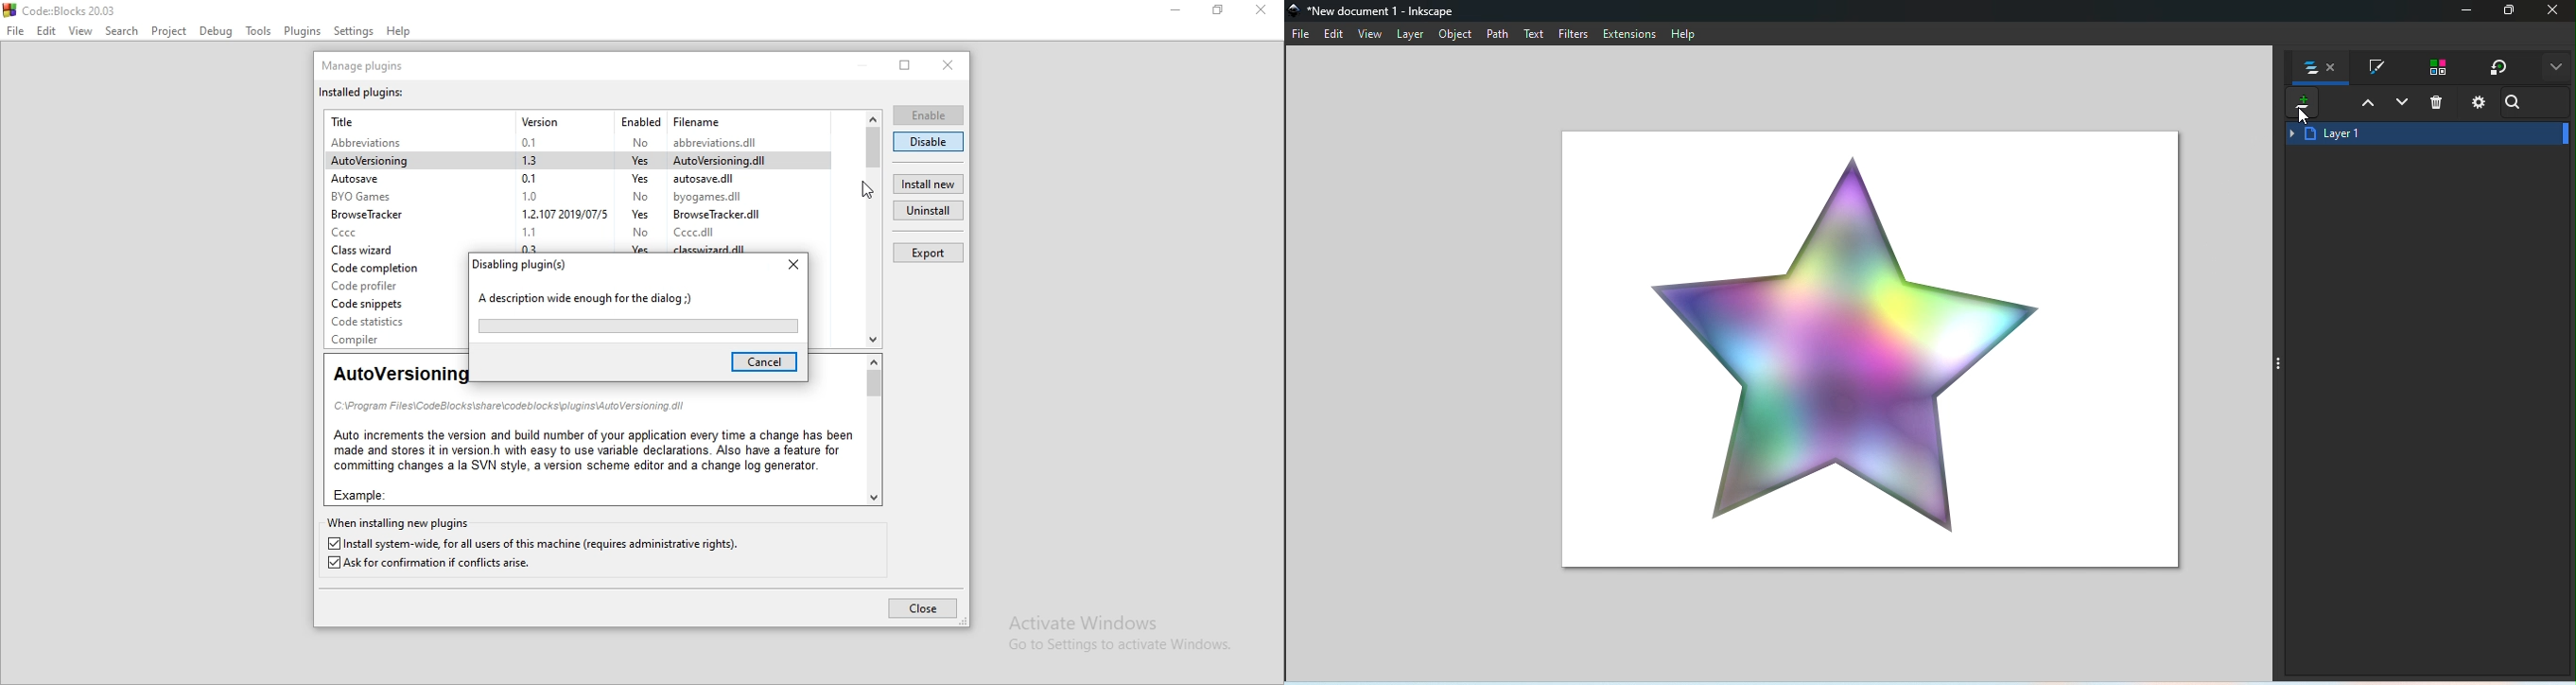 Image resolution: width=2576 pixels, height=700 pixels. I want to click on export, so click(931, 252).